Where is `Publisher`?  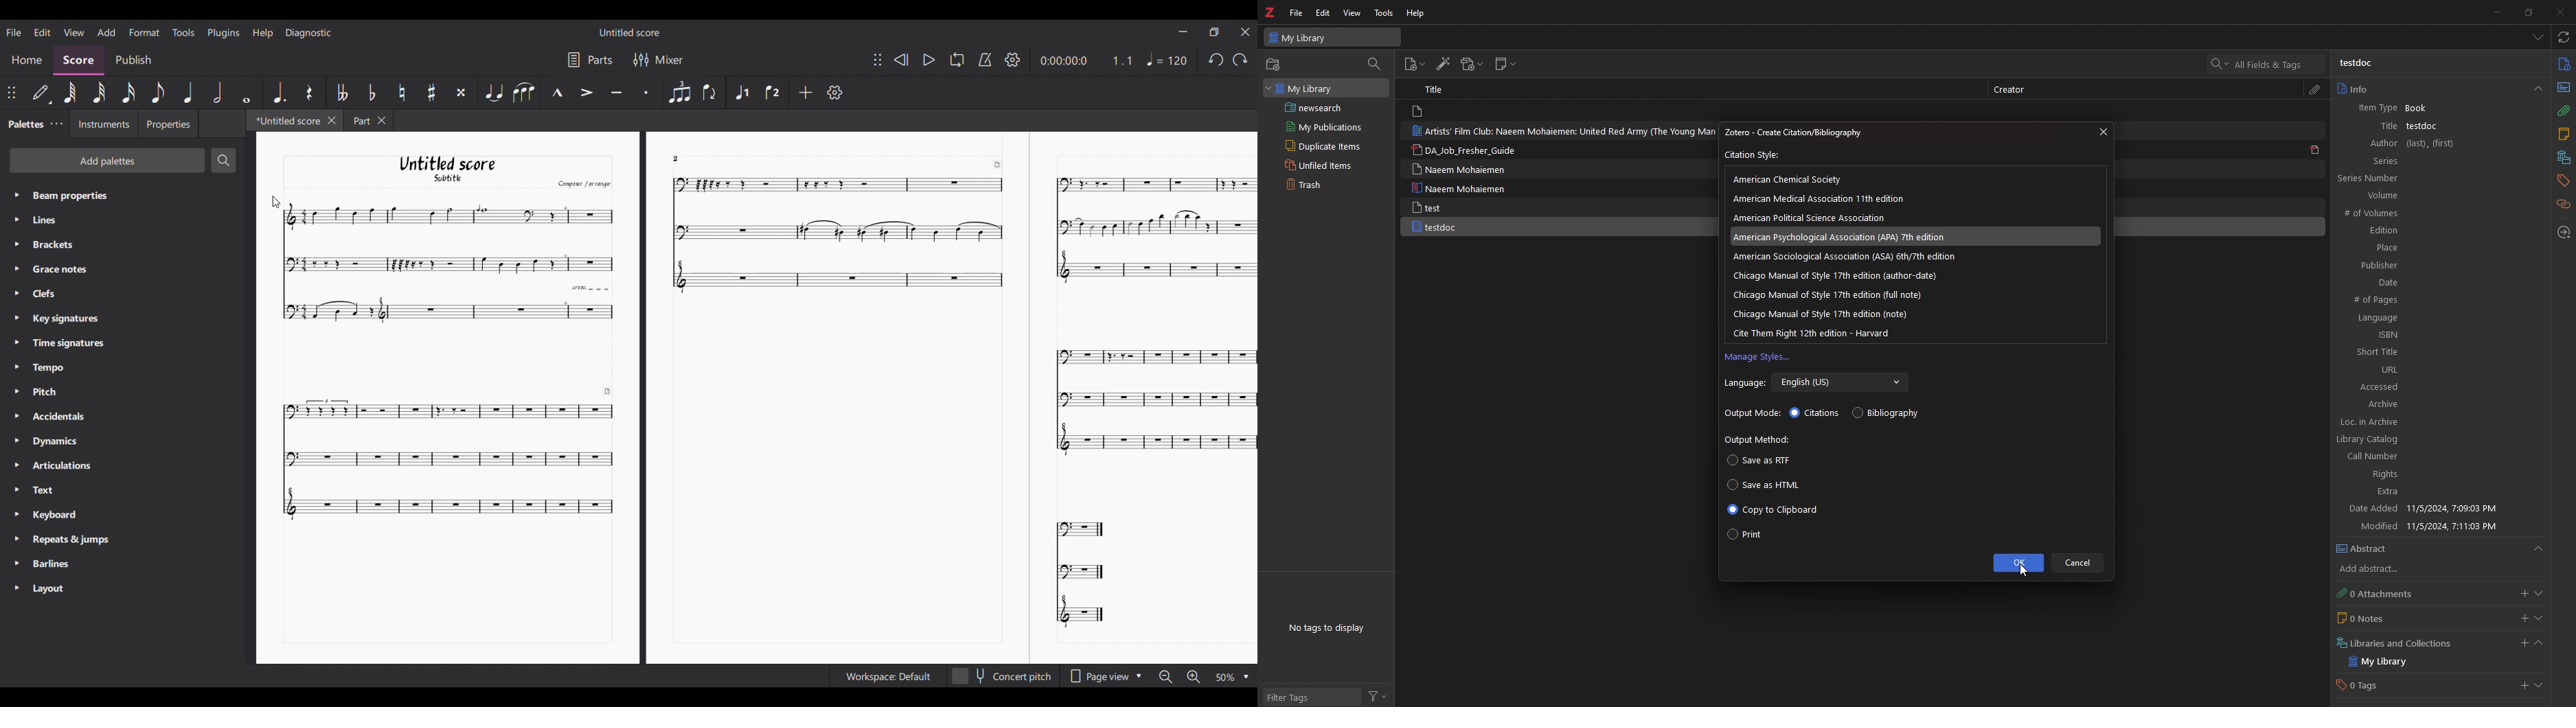 Publisher is located at coordinates (2430, 264).